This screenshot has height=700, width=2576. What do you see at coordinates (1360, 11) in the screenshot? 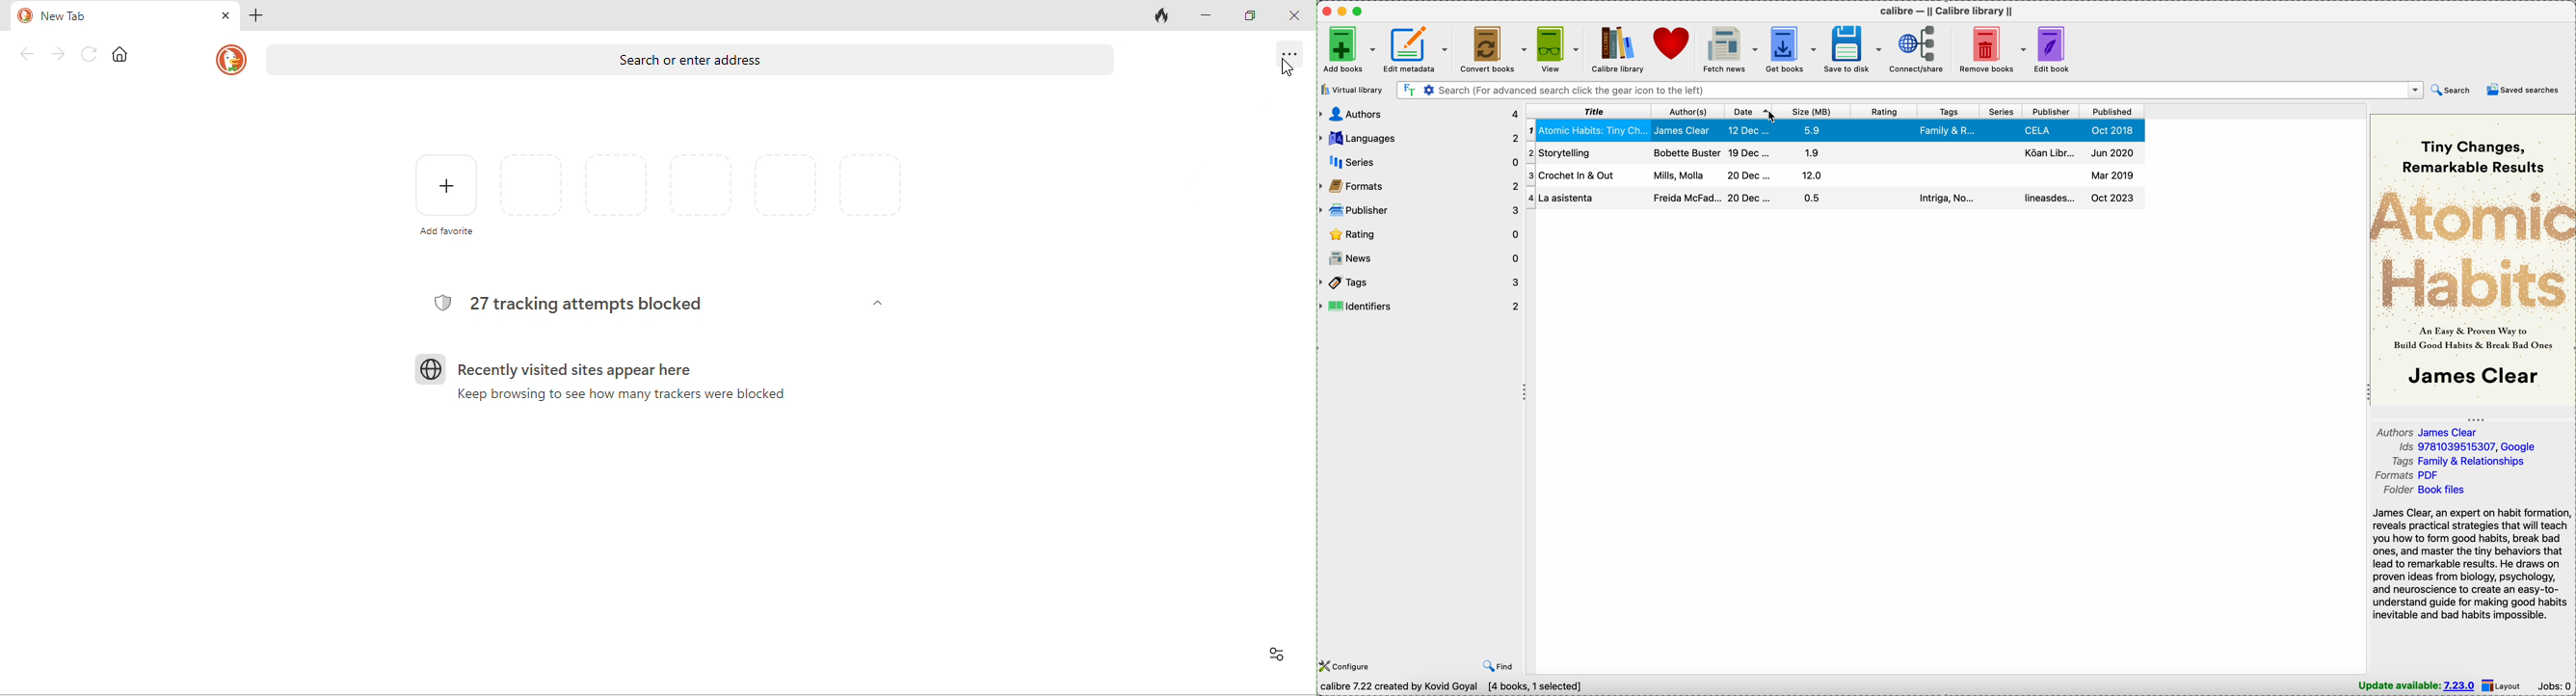
I see `maximize program` at bounding box center [1360, 11].